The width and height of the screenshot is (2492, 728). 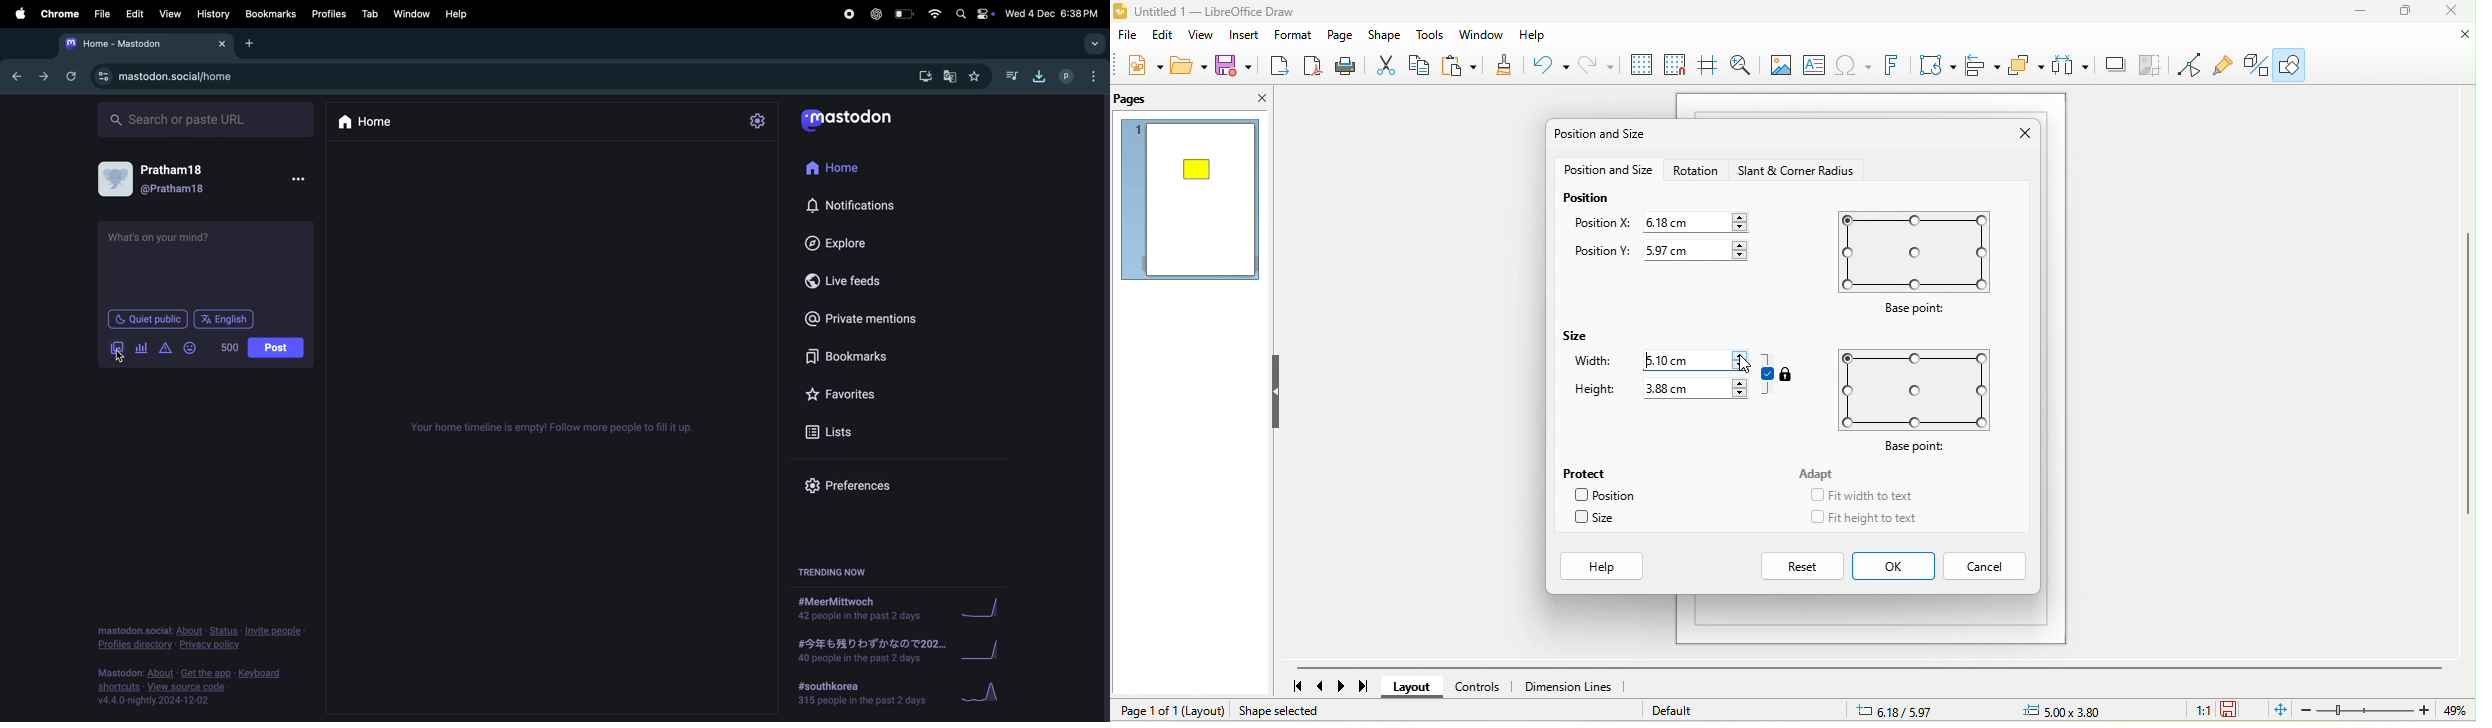 What do you see at coordinates (1816, 64) in the screenshot?
I see `text box` at bounding box center [1816, 64].